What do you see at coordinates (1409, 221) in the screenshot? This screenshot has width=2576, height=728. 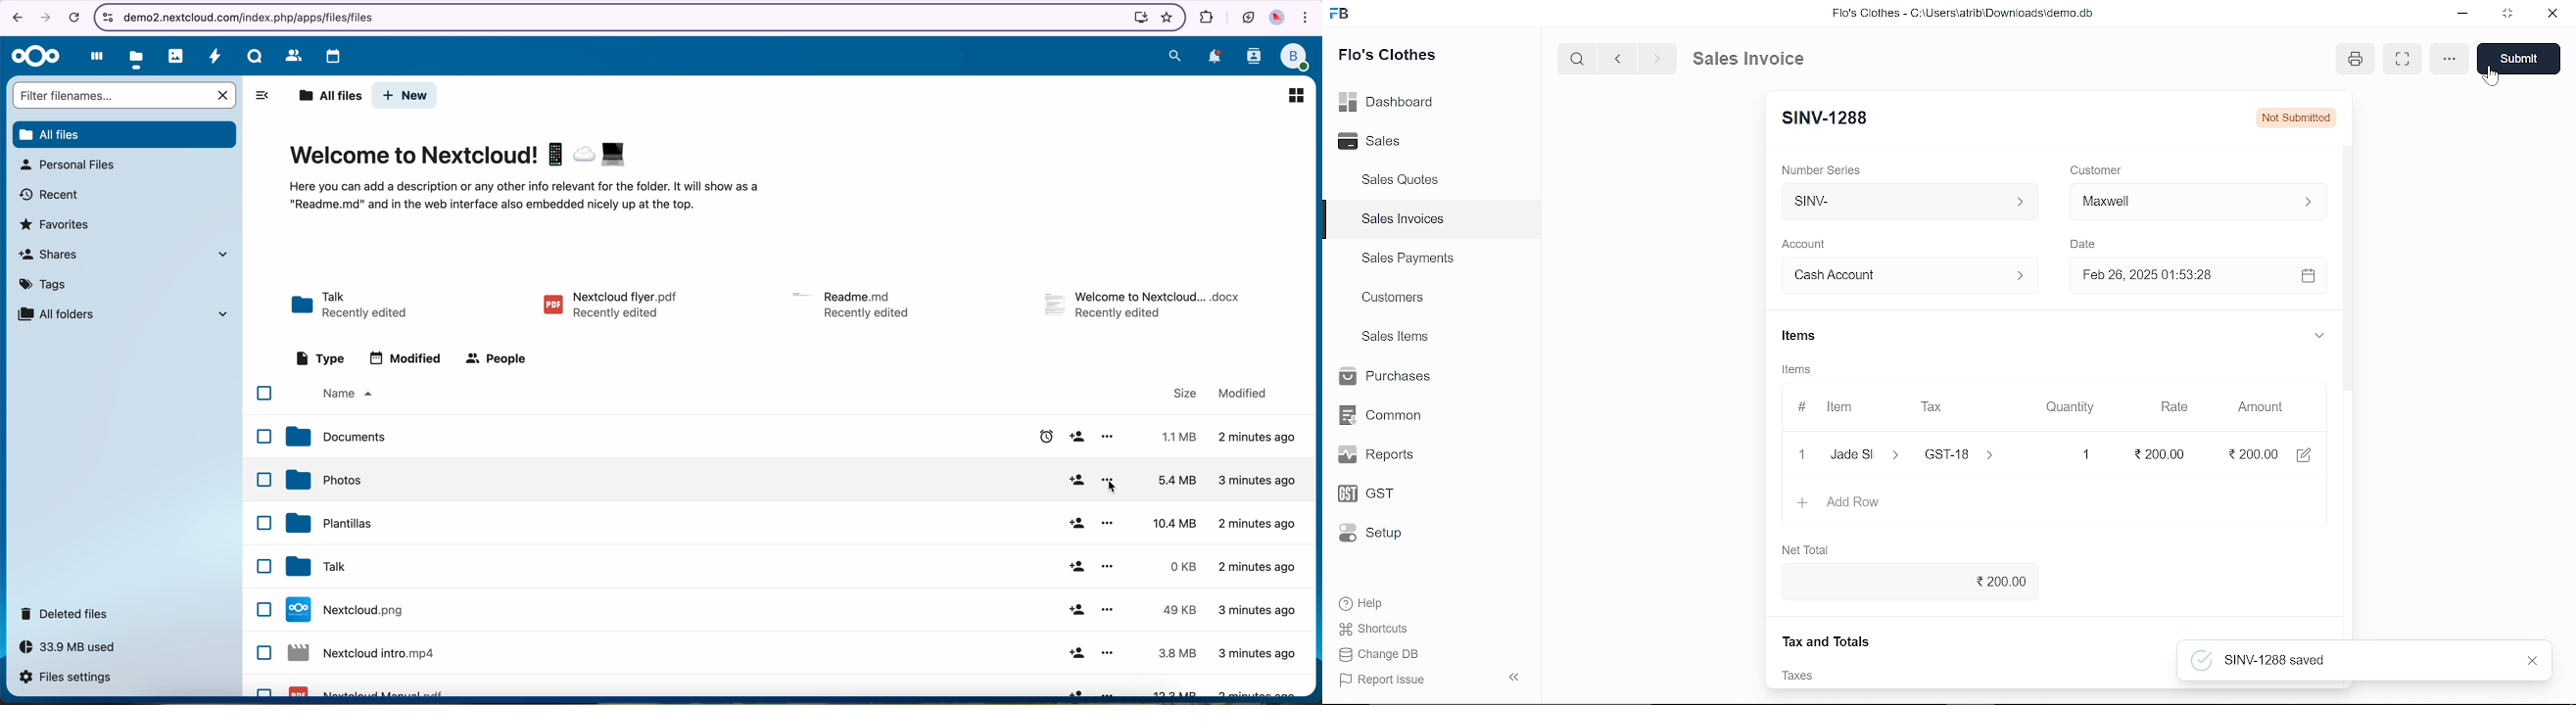 I see `Sales Invoices` at bounding box center [1409, 221].